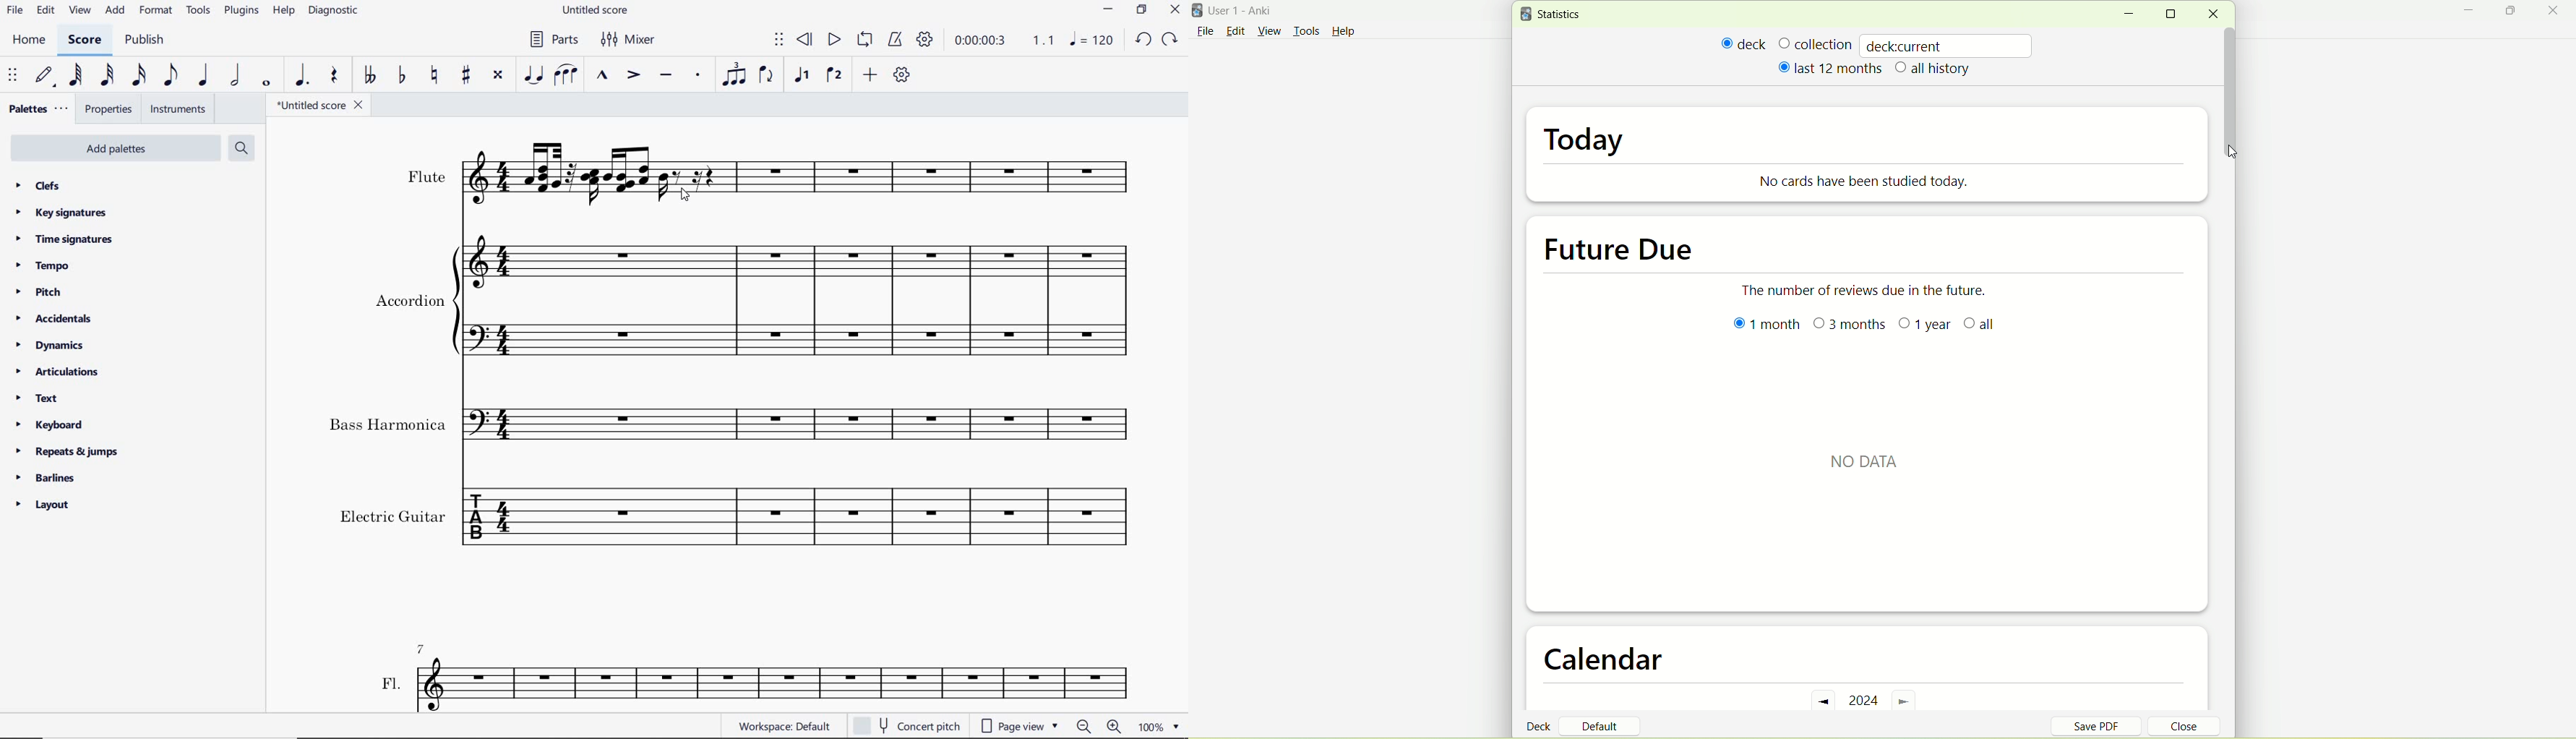 This screenshot has height=756, width=2576. Describe the element at coordinates (178, 109) in the screenshot. I see `instruments` at that location.